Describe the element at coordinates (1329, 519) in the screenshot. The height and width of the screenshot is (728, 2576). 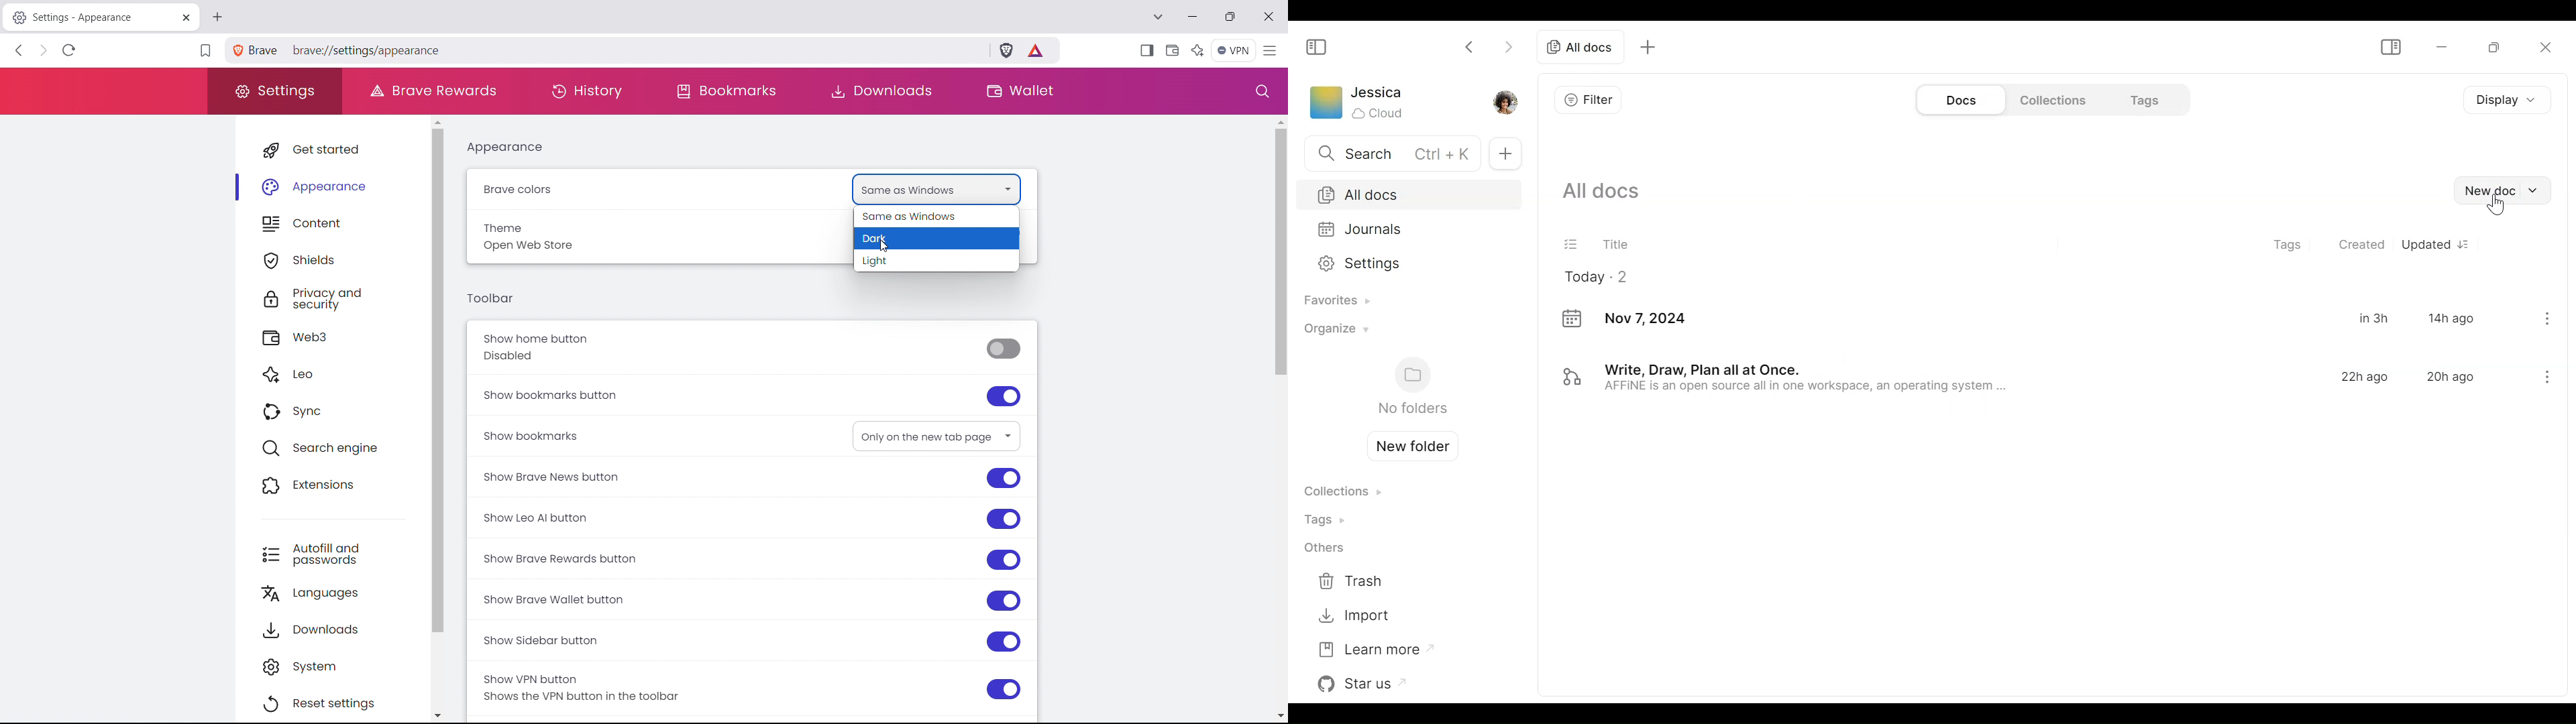
I see `Tags` at that location.